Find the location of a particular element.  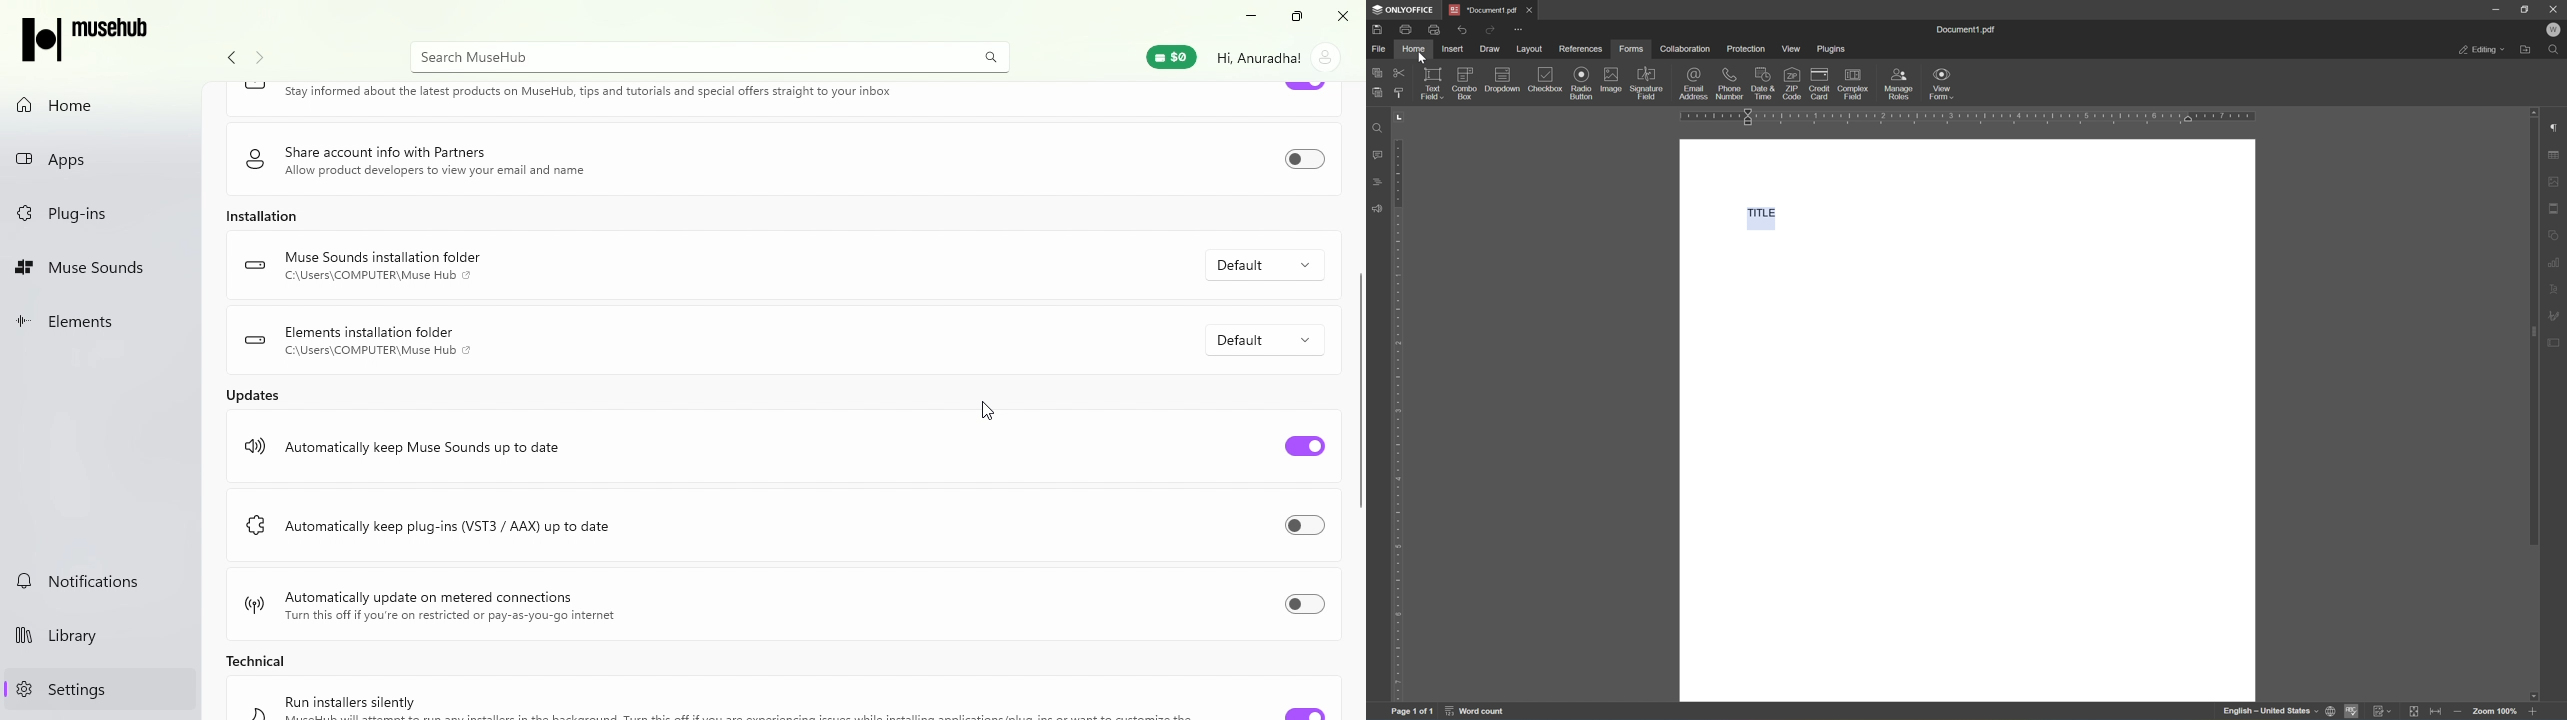

Home is located at coordinates (100, 106).